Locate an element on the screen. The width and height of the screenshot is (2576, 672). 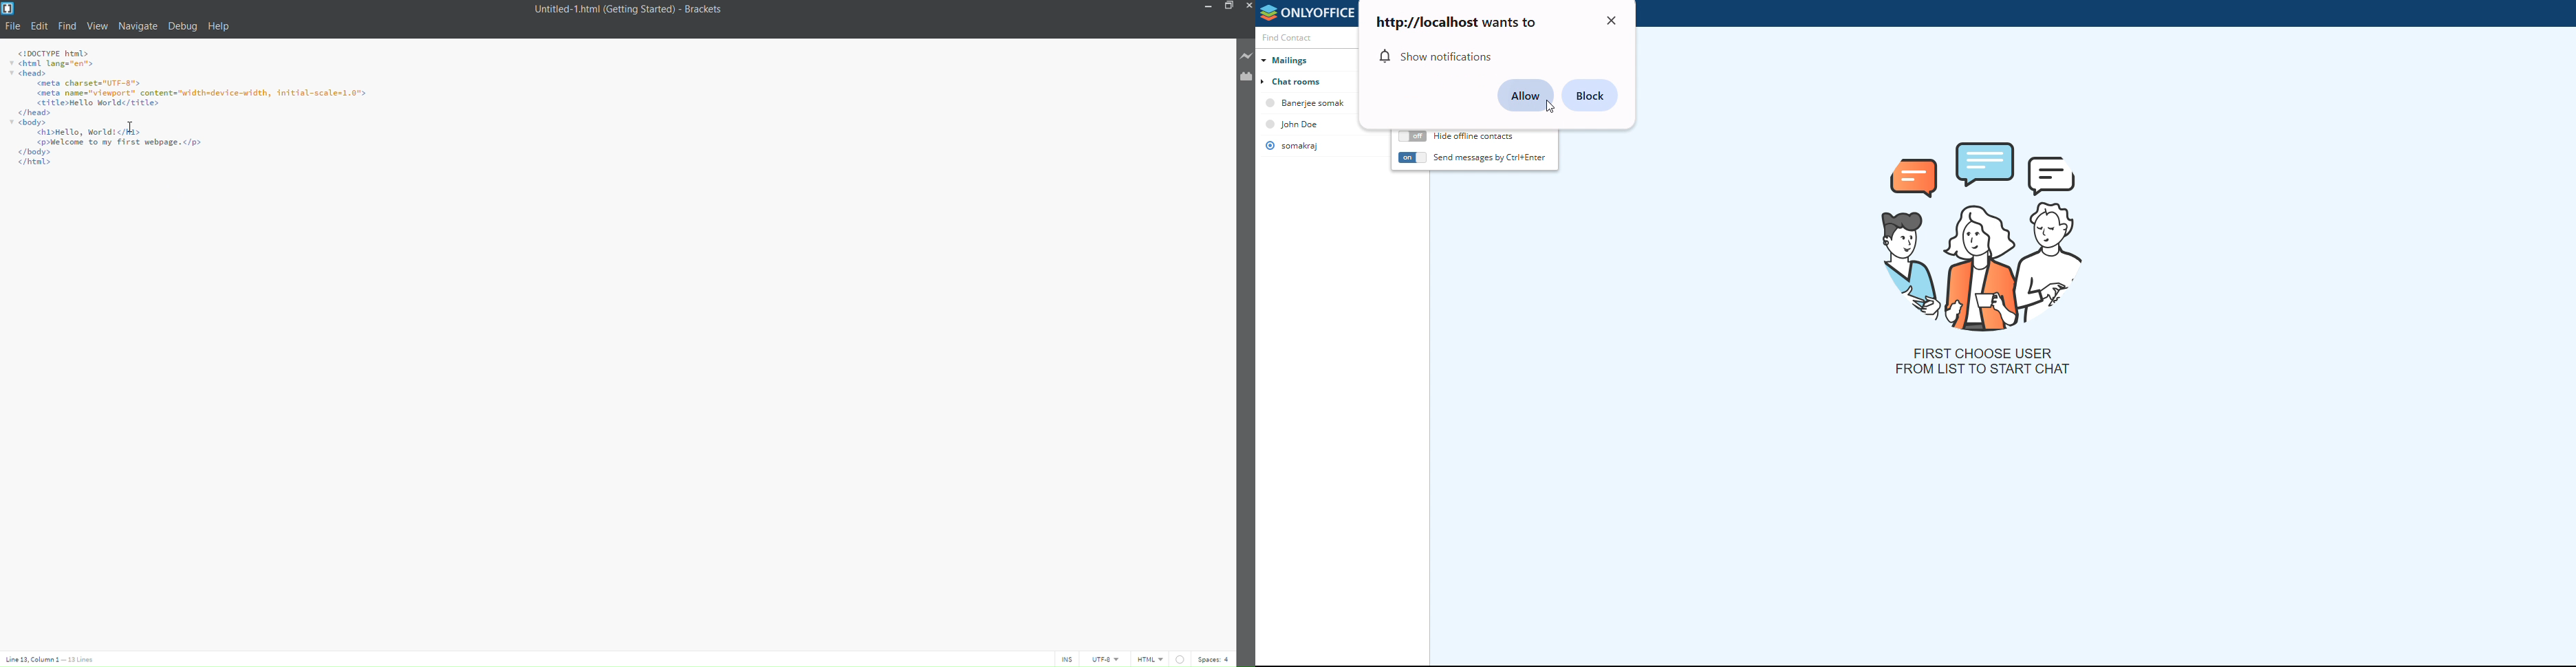
file is located at coordinates (14, 26).